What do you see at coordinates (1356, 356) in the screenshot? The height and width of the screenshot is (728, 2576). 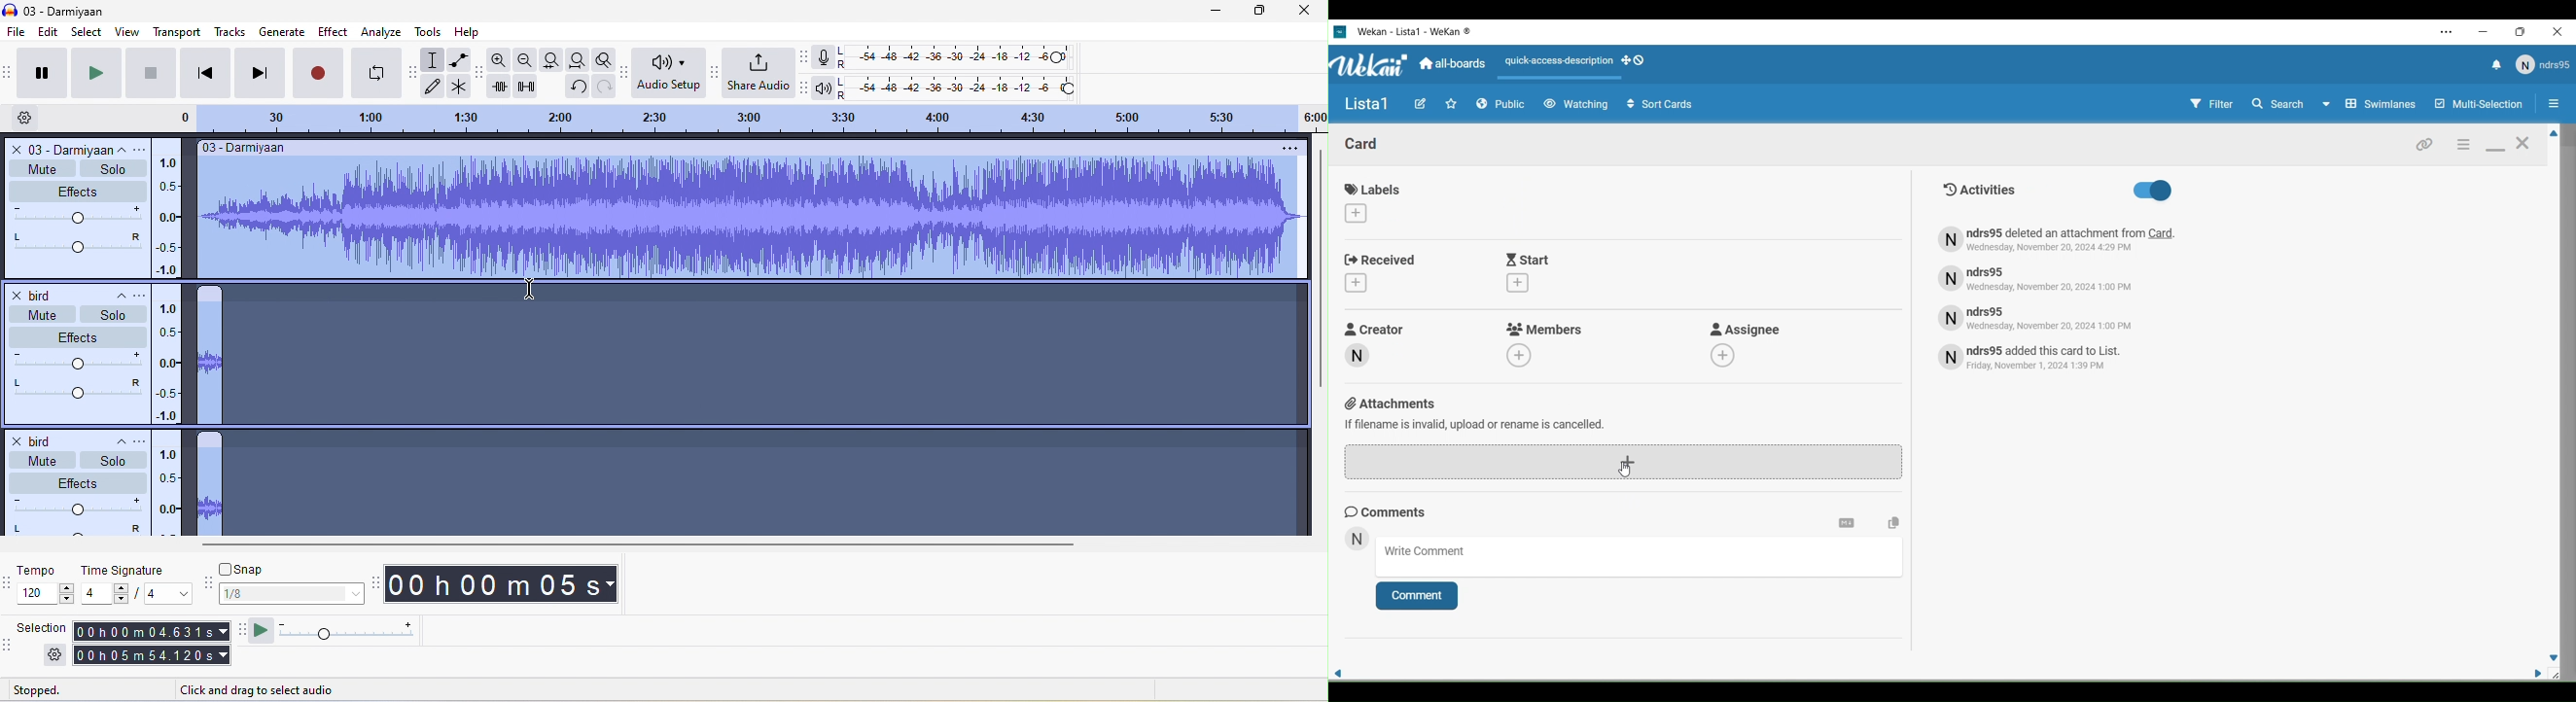 I see `Creator` at bounding box center [1356, 356].